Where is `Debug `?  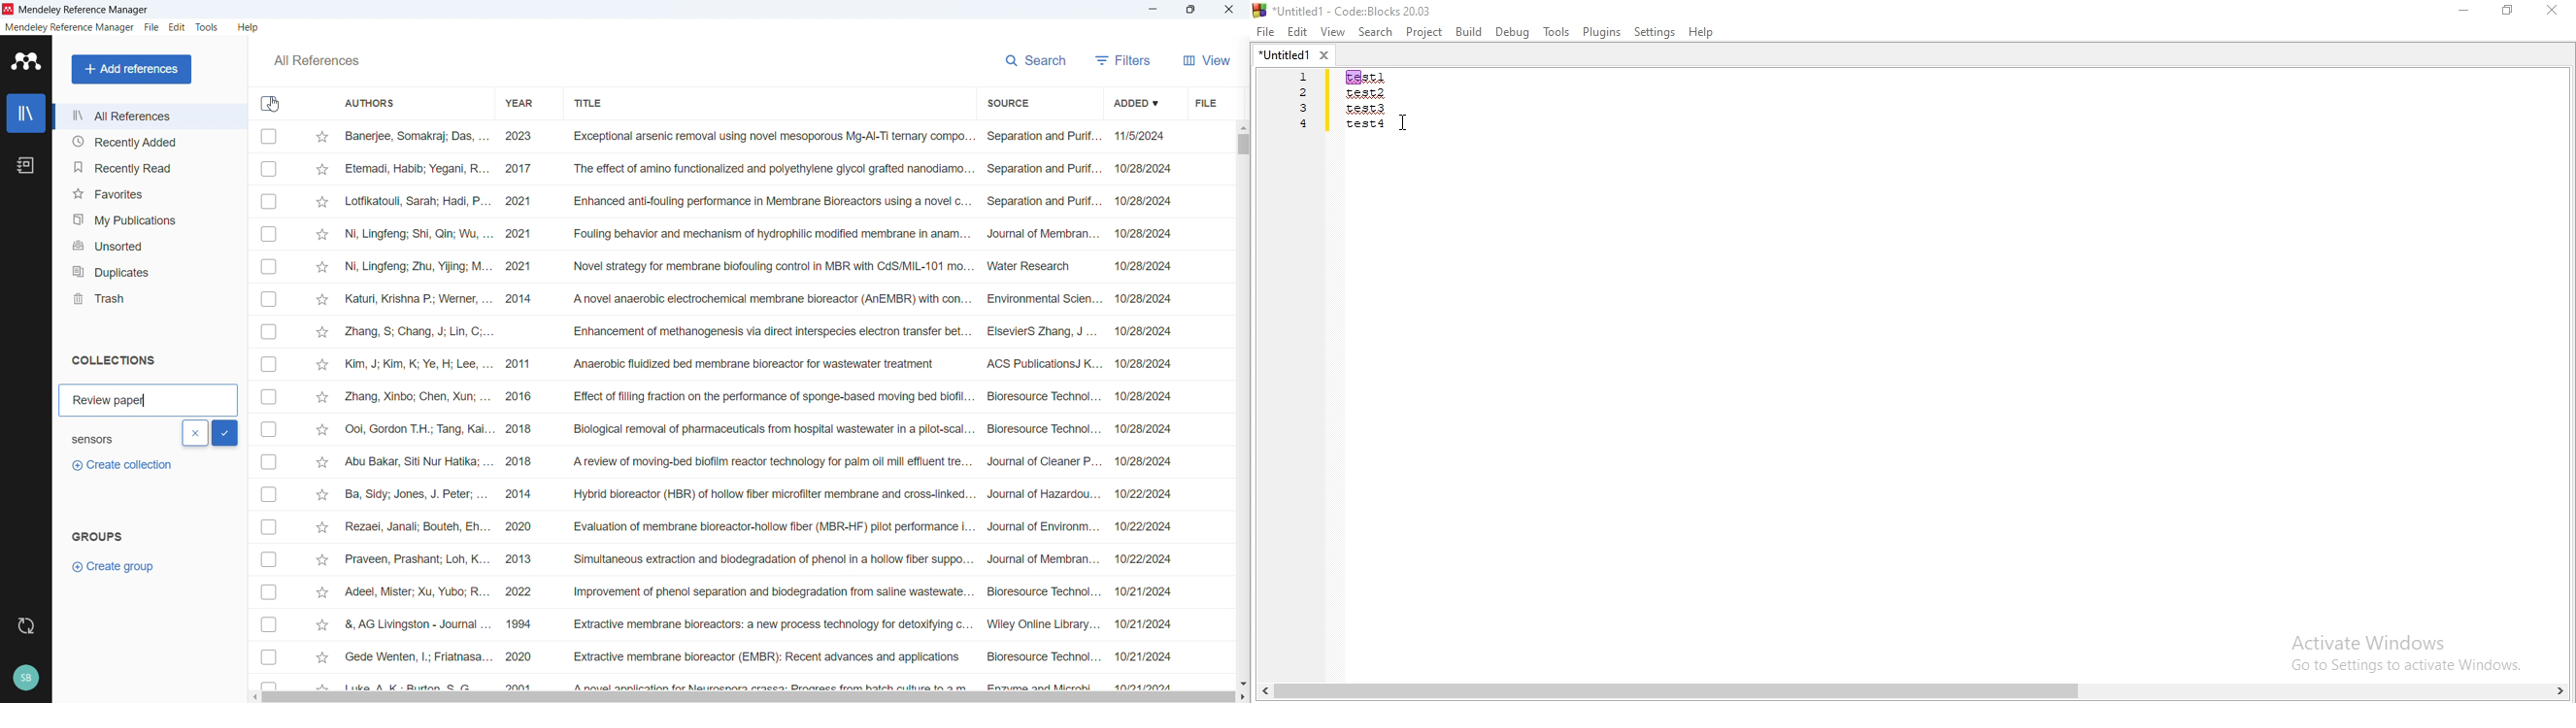 Debug  is located at coordinates (1511, 30).